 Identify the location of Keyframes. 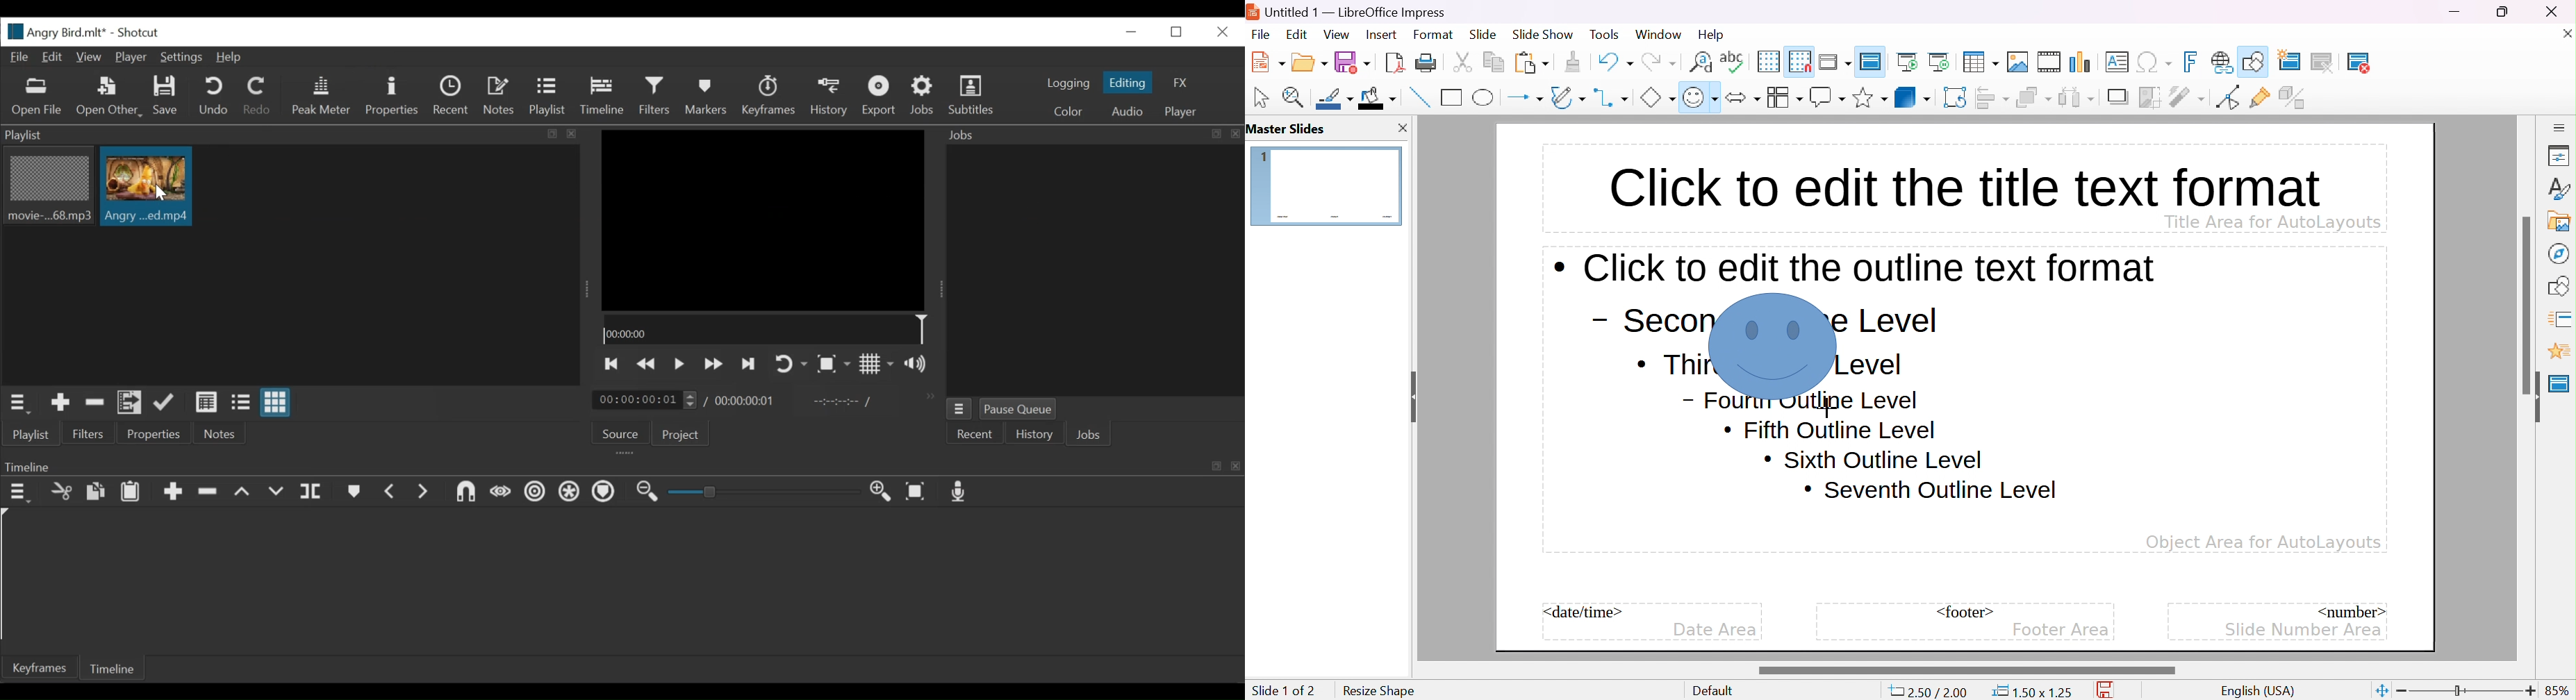
(768, 97).